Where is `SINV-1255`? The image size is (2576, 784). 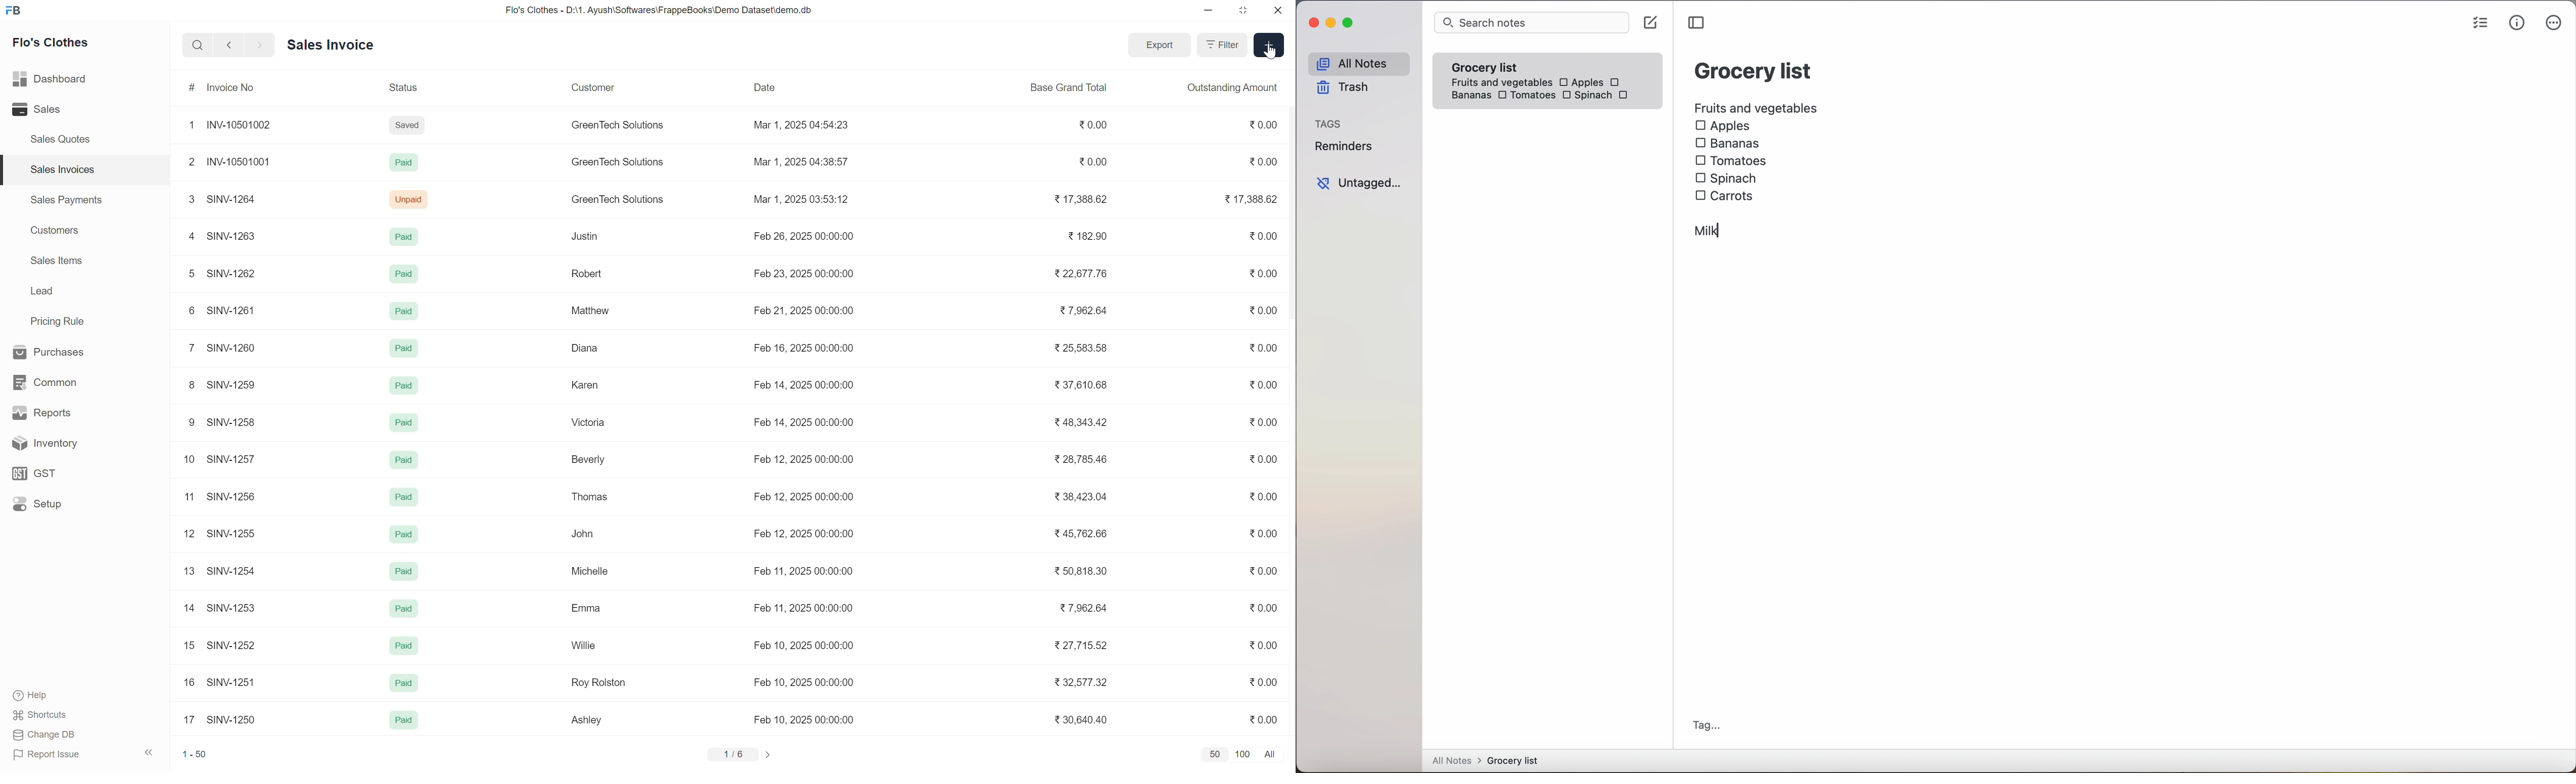 SINV-1255 is located at coordinates (231, 533).